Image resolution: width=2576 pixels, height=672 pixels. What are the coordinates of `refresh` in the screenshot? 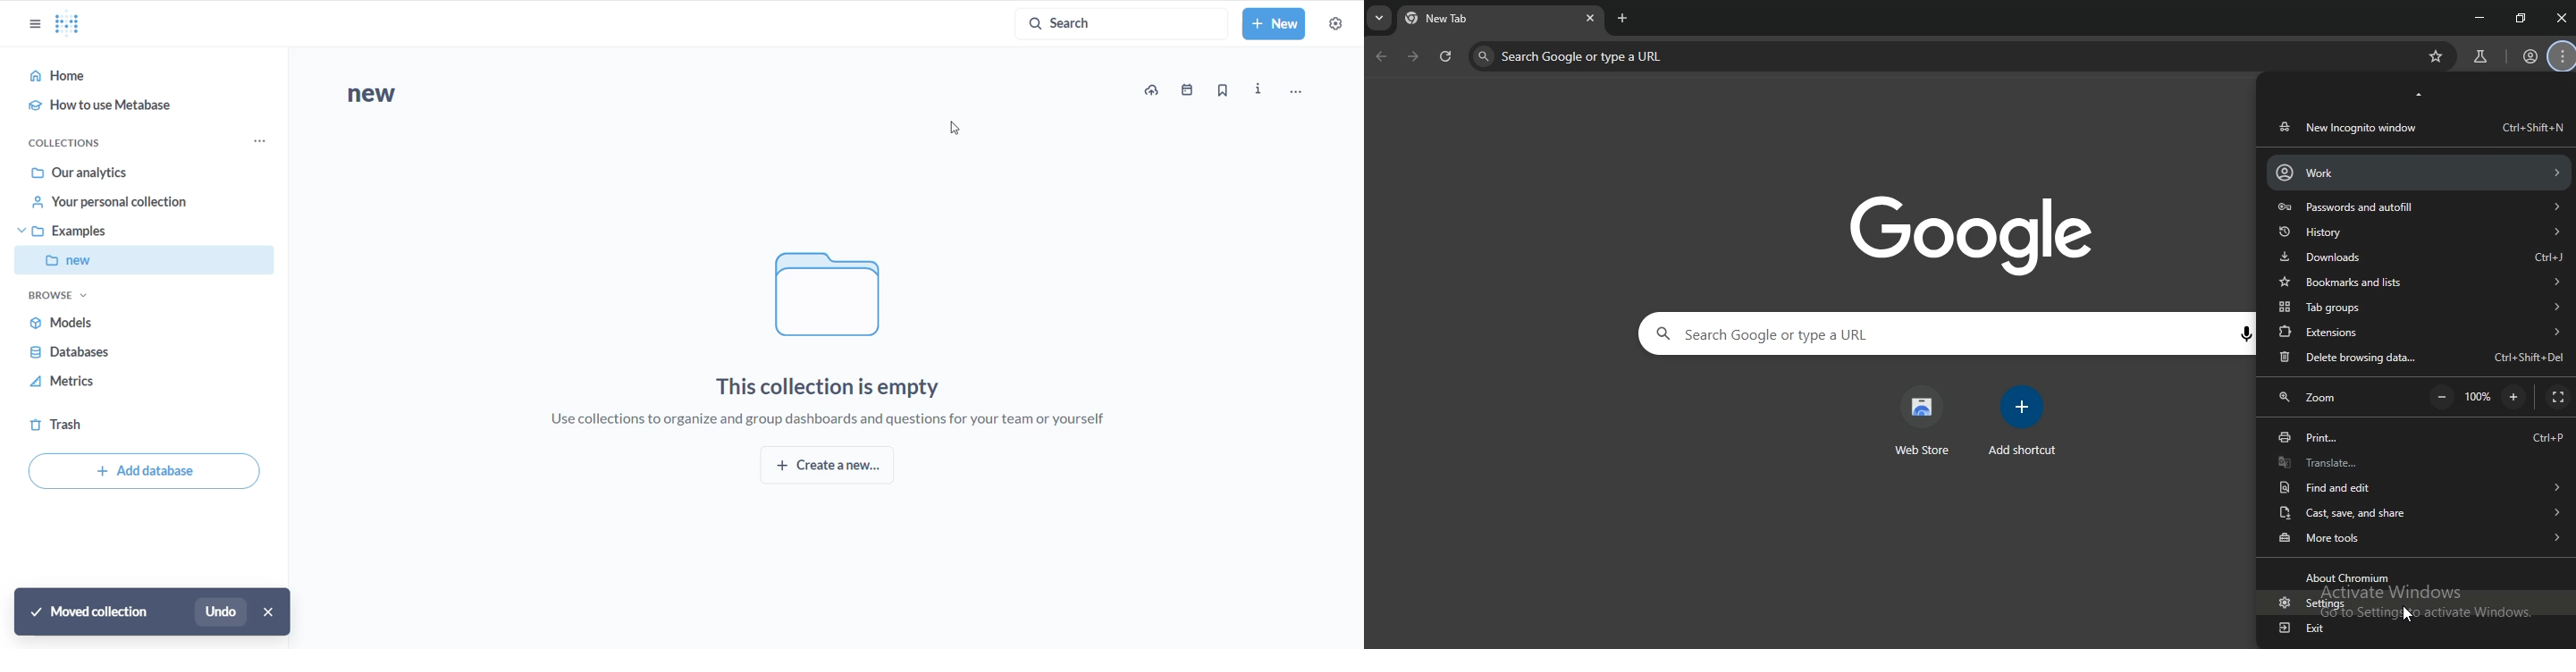 It's located at (1446, 58).